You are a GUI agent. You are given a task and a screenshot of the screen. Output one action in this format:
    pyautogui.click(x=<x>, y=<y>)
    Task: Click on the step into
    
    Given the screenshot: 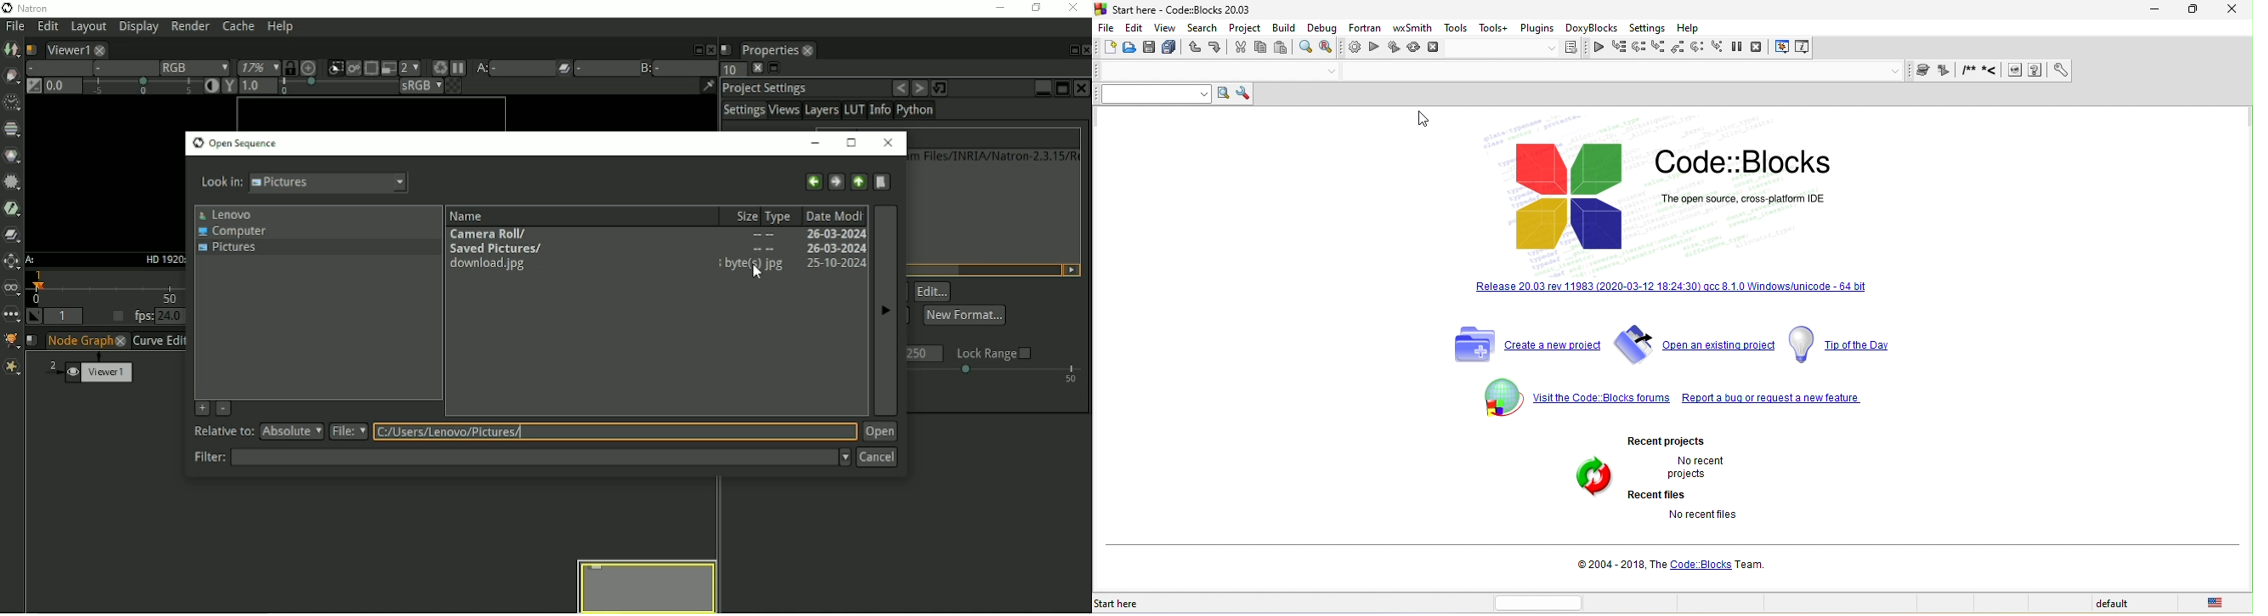 What is the action you would take?
    pyautogui.click(x=1660, y=48)
    